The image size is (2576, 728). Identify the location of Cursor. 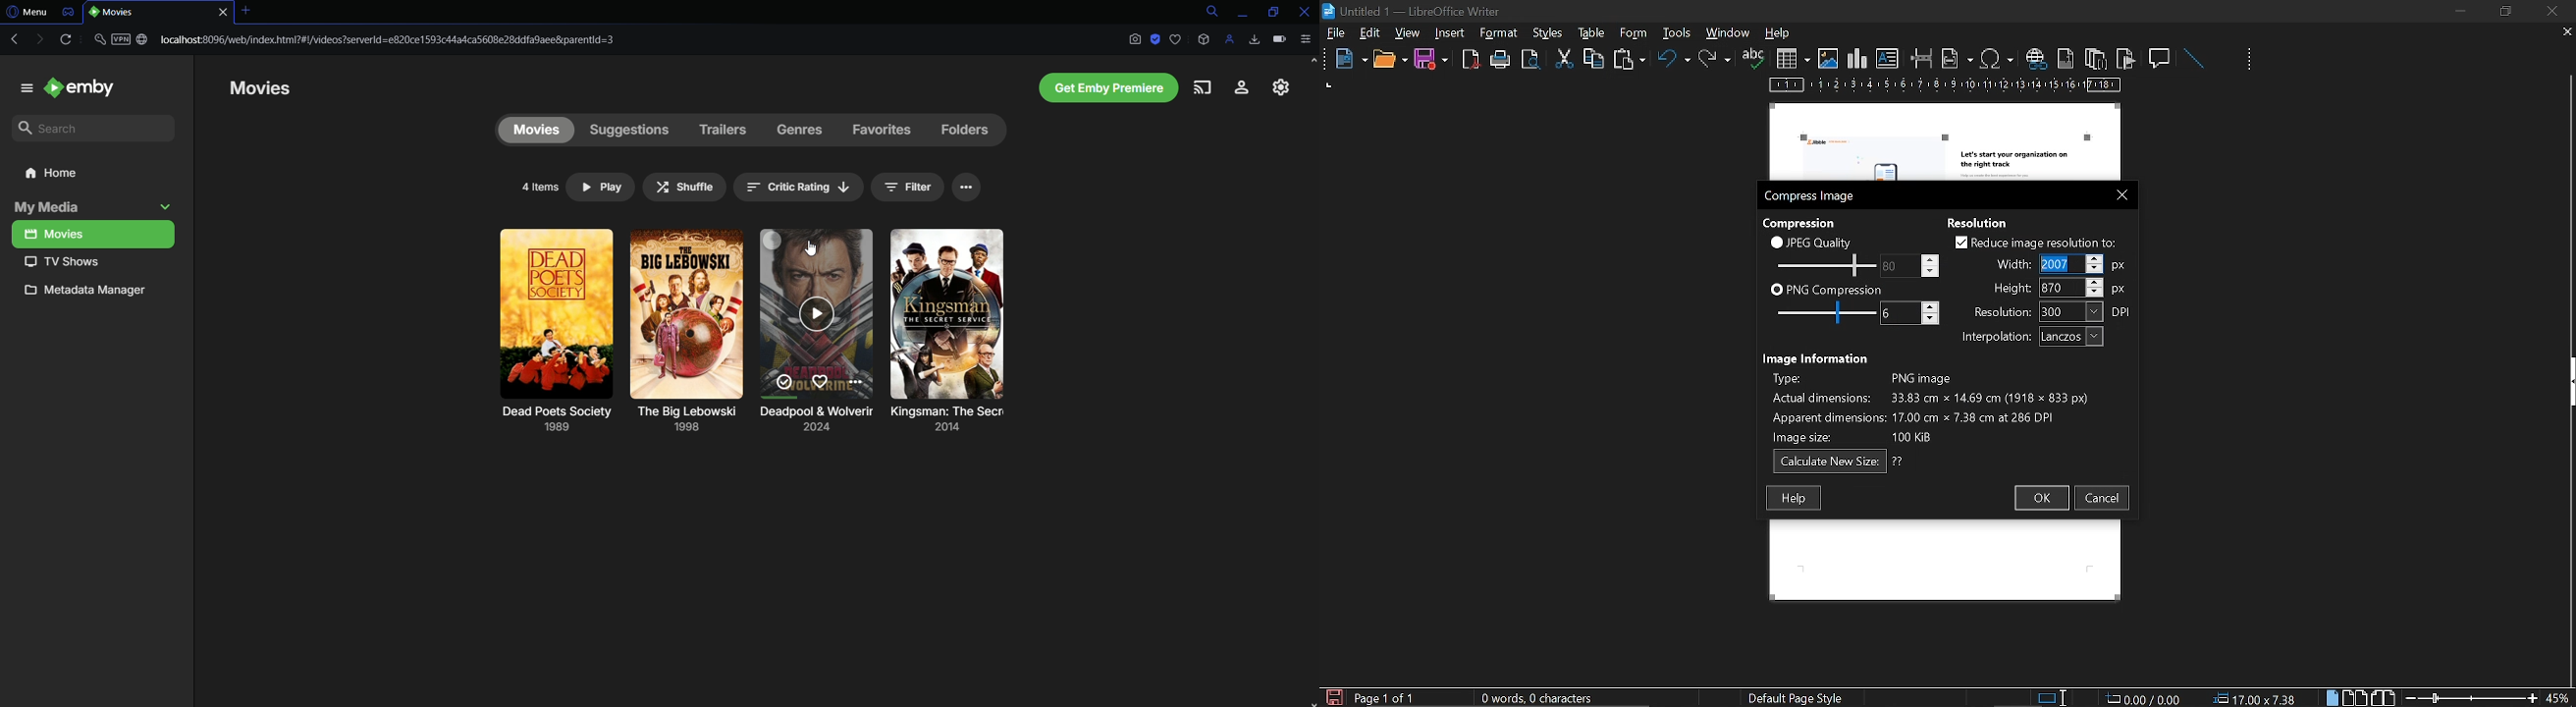
(2039, 263).